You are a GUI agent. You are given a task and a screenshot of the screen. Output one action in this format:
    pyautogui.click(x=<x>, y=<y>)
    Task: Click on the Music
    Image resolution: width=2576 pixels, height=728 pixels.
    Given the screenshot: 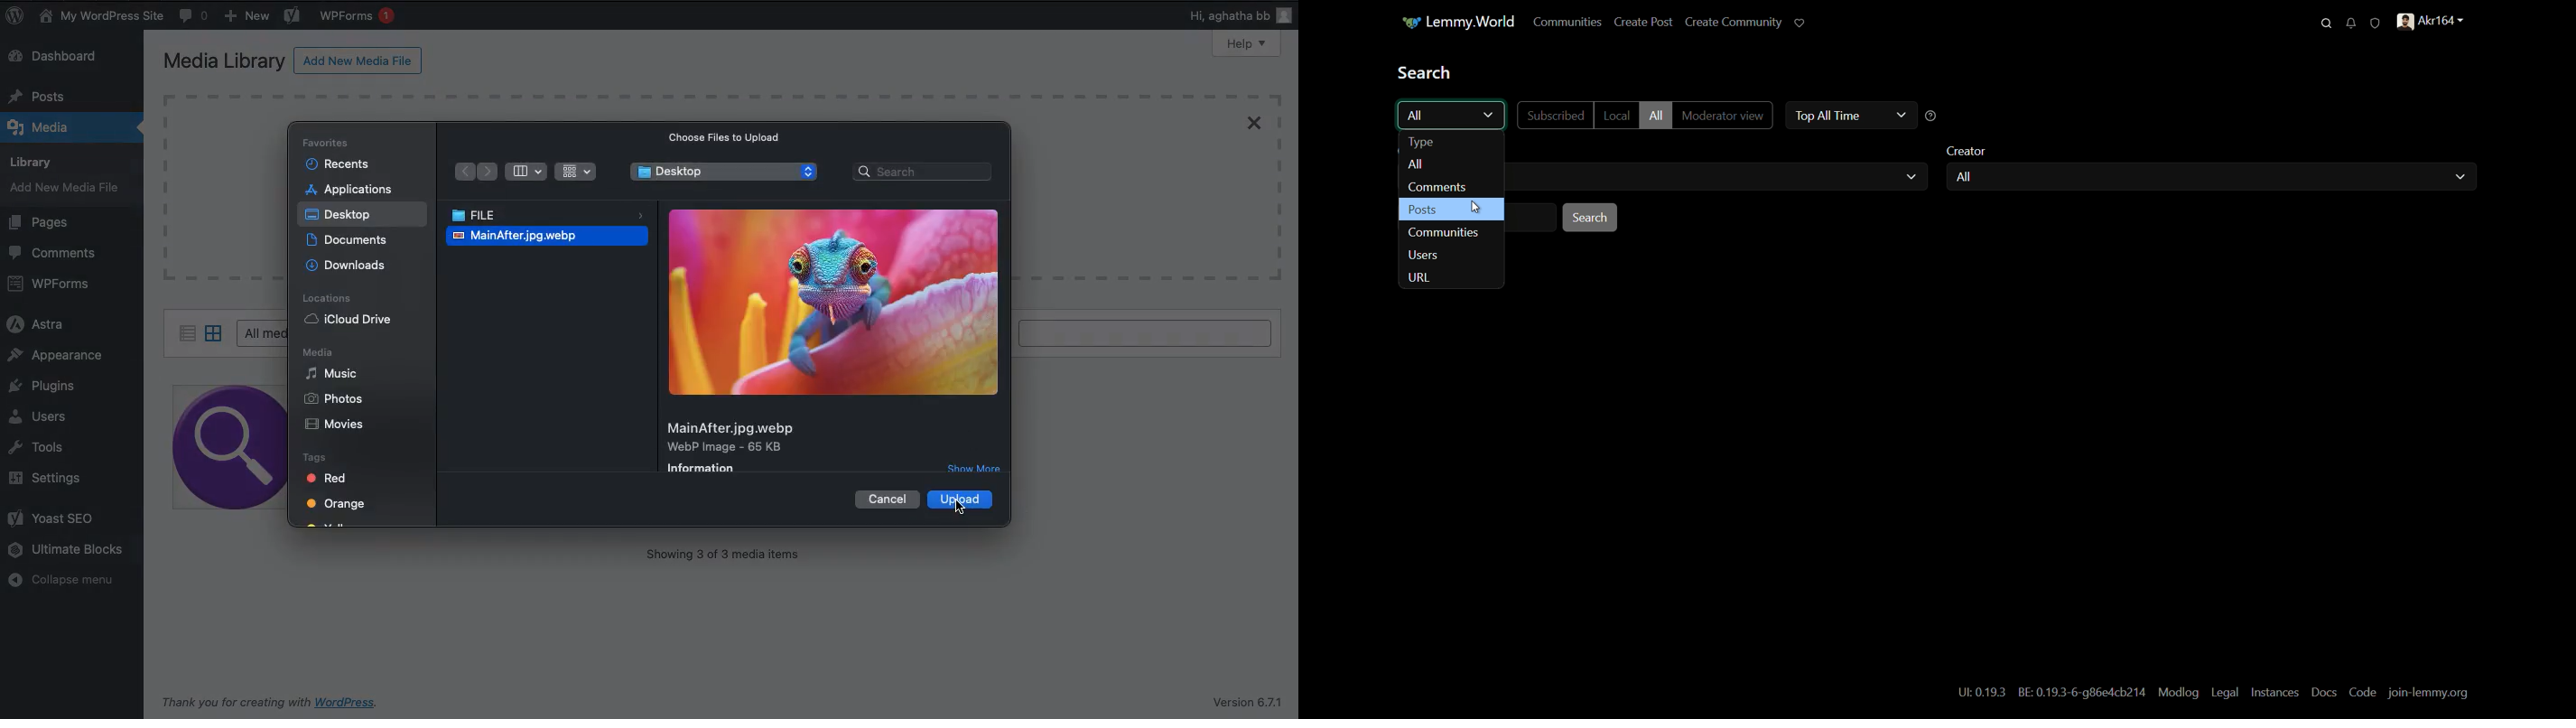 What is the action you would take?
    pyautogui.click(x=337, y=373)
    